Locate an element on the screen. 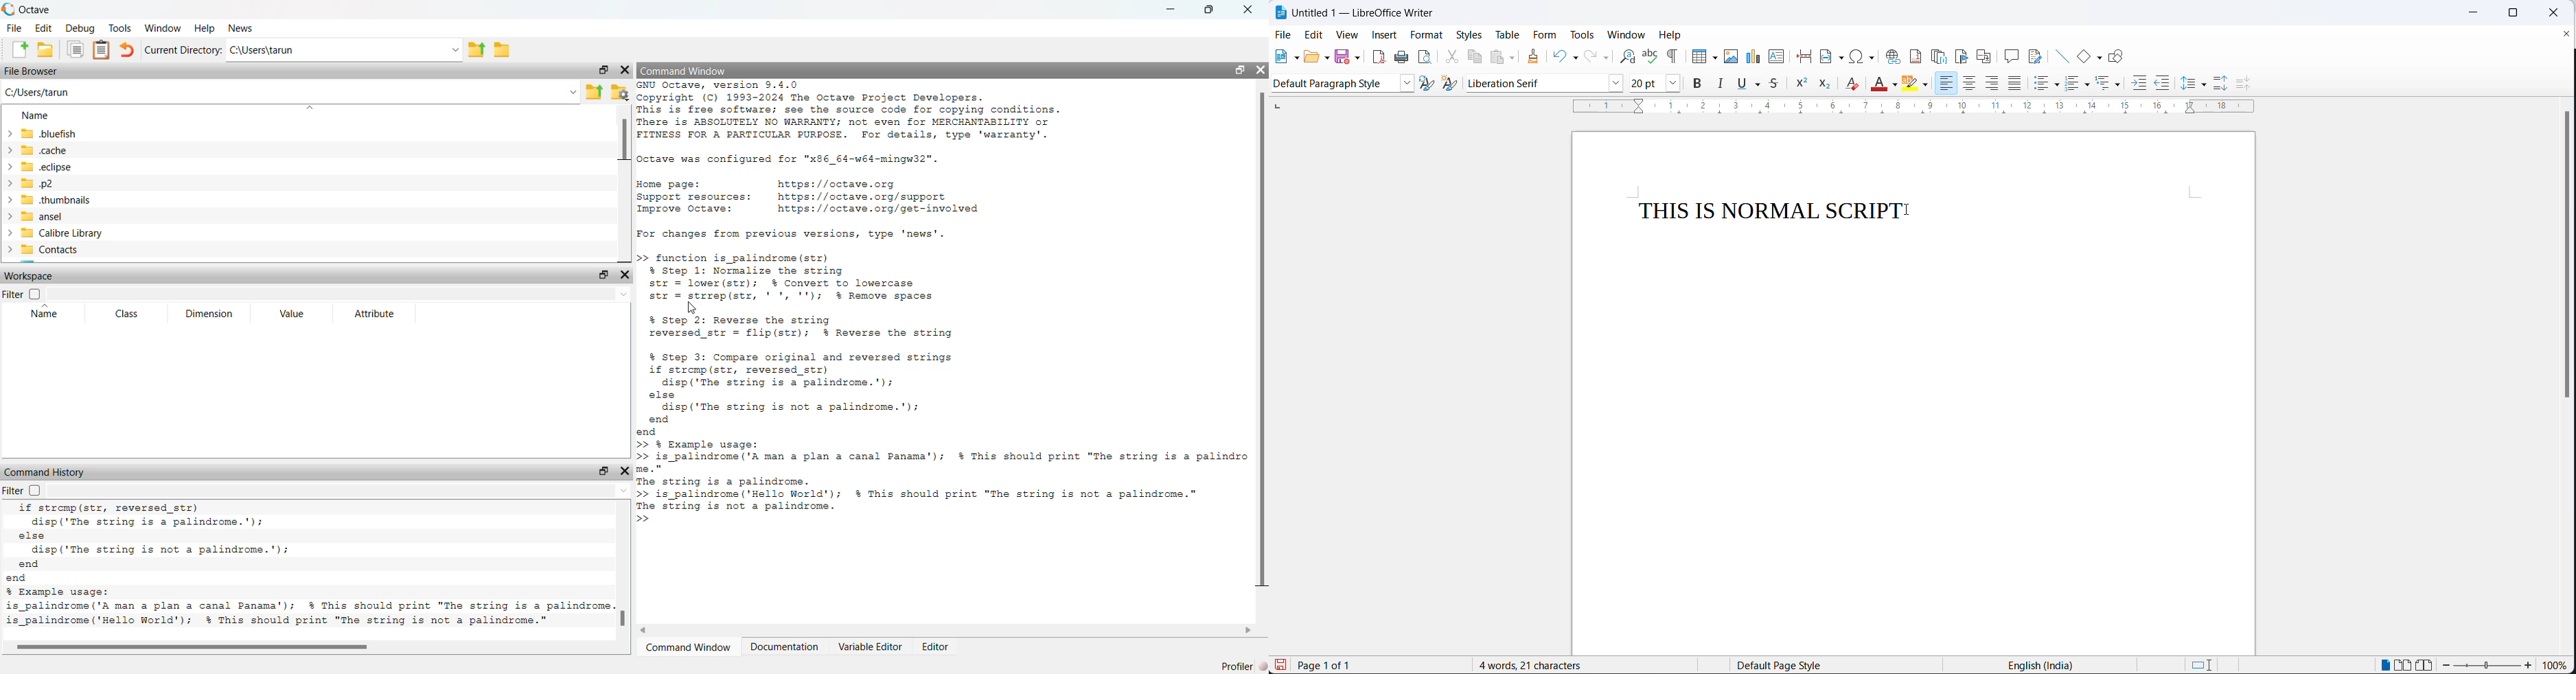 The image size is (2576, 700). redo is located at coordinates (1589, 57).